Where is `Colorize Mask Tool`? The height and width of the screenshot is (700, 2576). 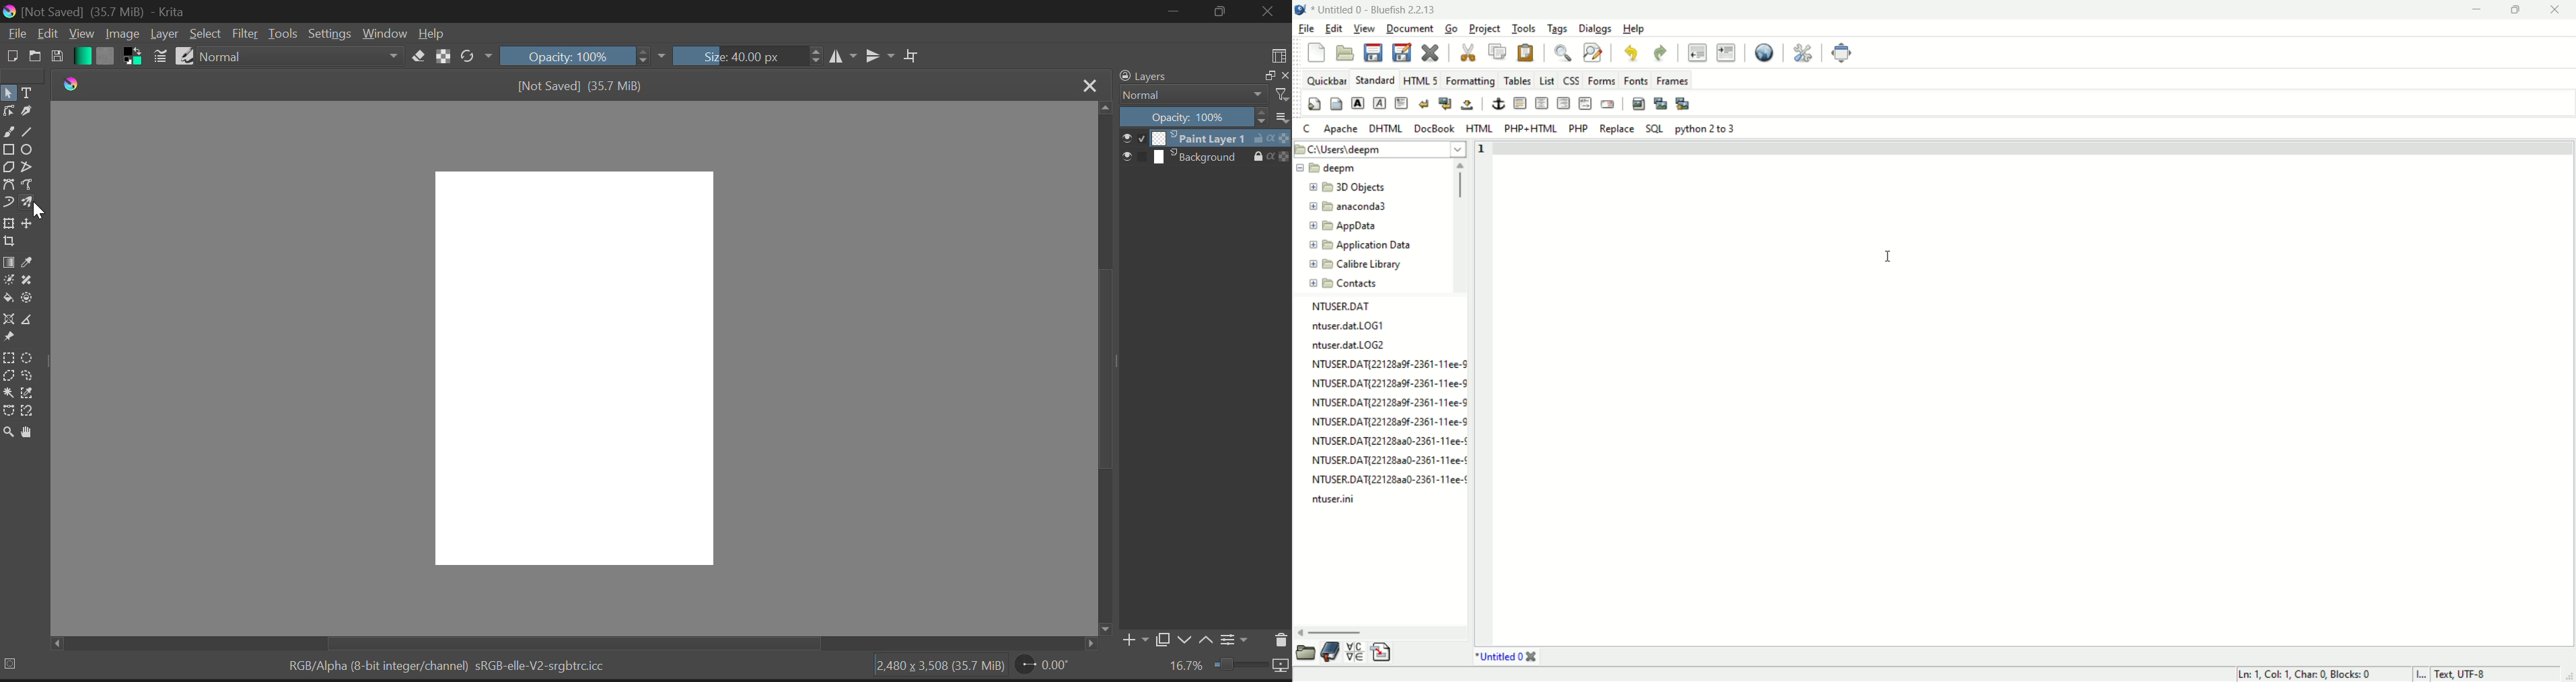 Colorize Mask Tool is located at coordinates (8, 282).